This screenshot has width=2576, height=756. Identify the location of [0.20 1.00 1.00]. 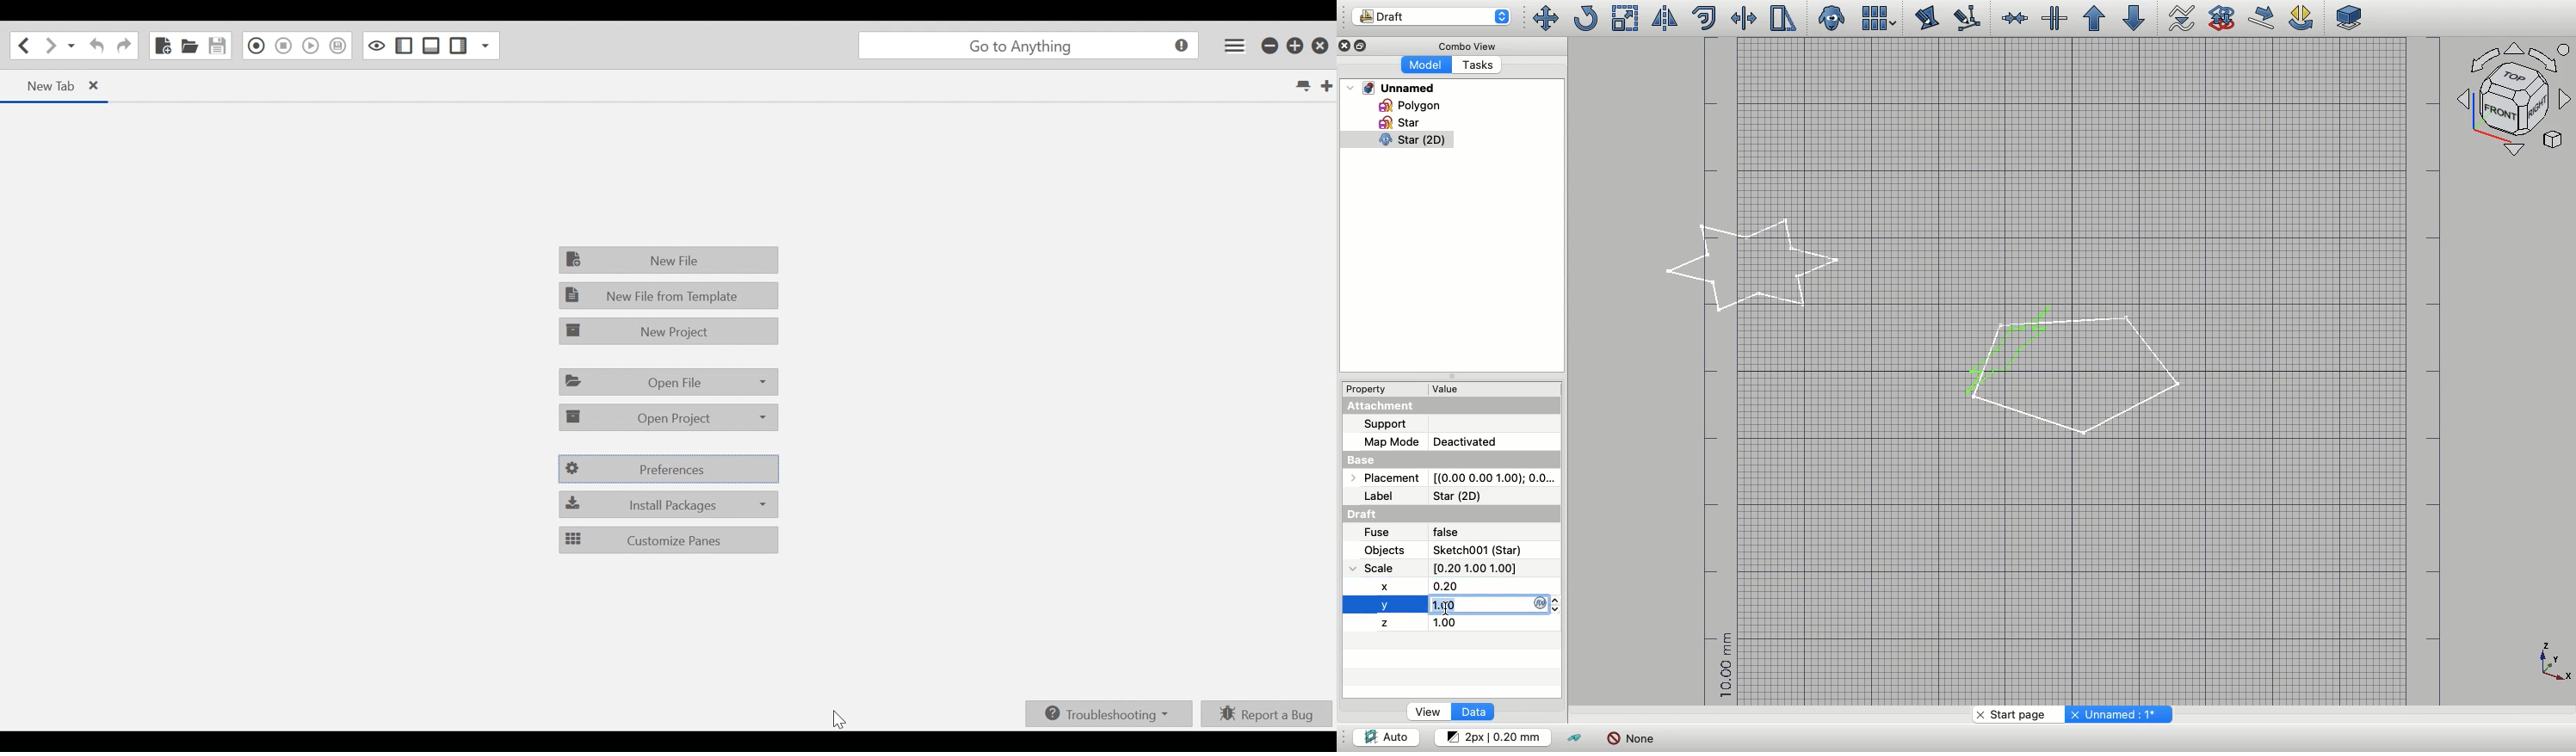
(1493, 568).